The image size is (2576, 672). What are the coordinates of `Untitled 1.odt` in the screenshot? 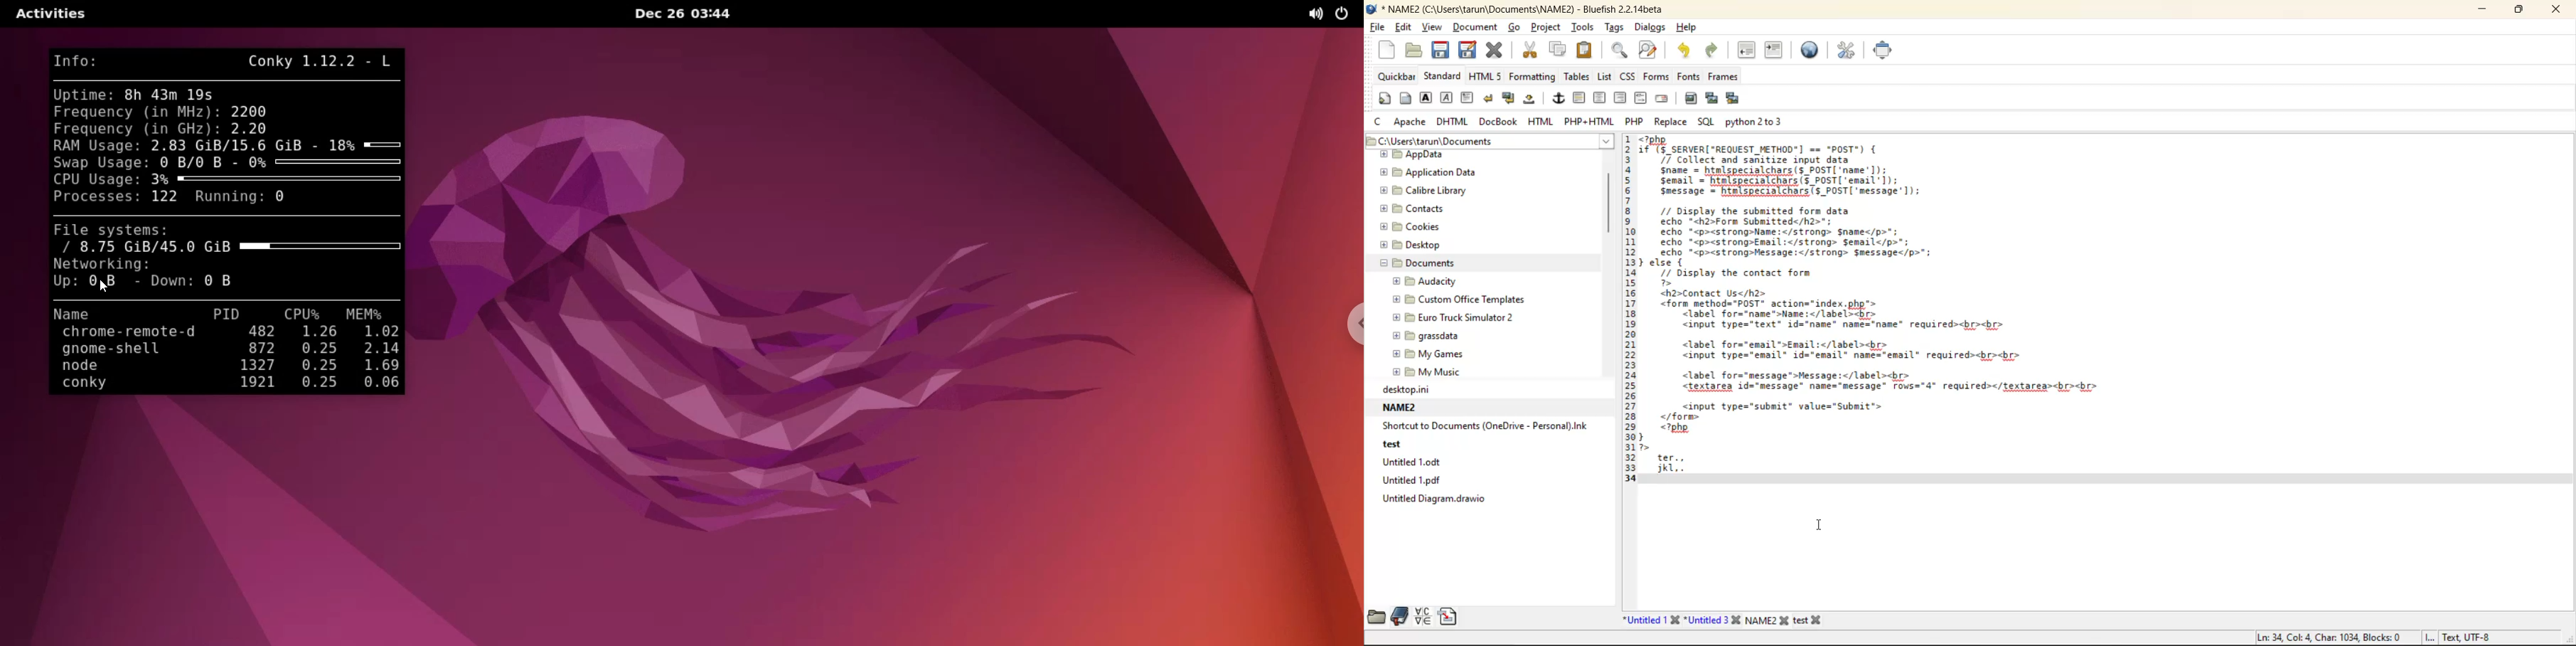 It's located at (1413, 464).